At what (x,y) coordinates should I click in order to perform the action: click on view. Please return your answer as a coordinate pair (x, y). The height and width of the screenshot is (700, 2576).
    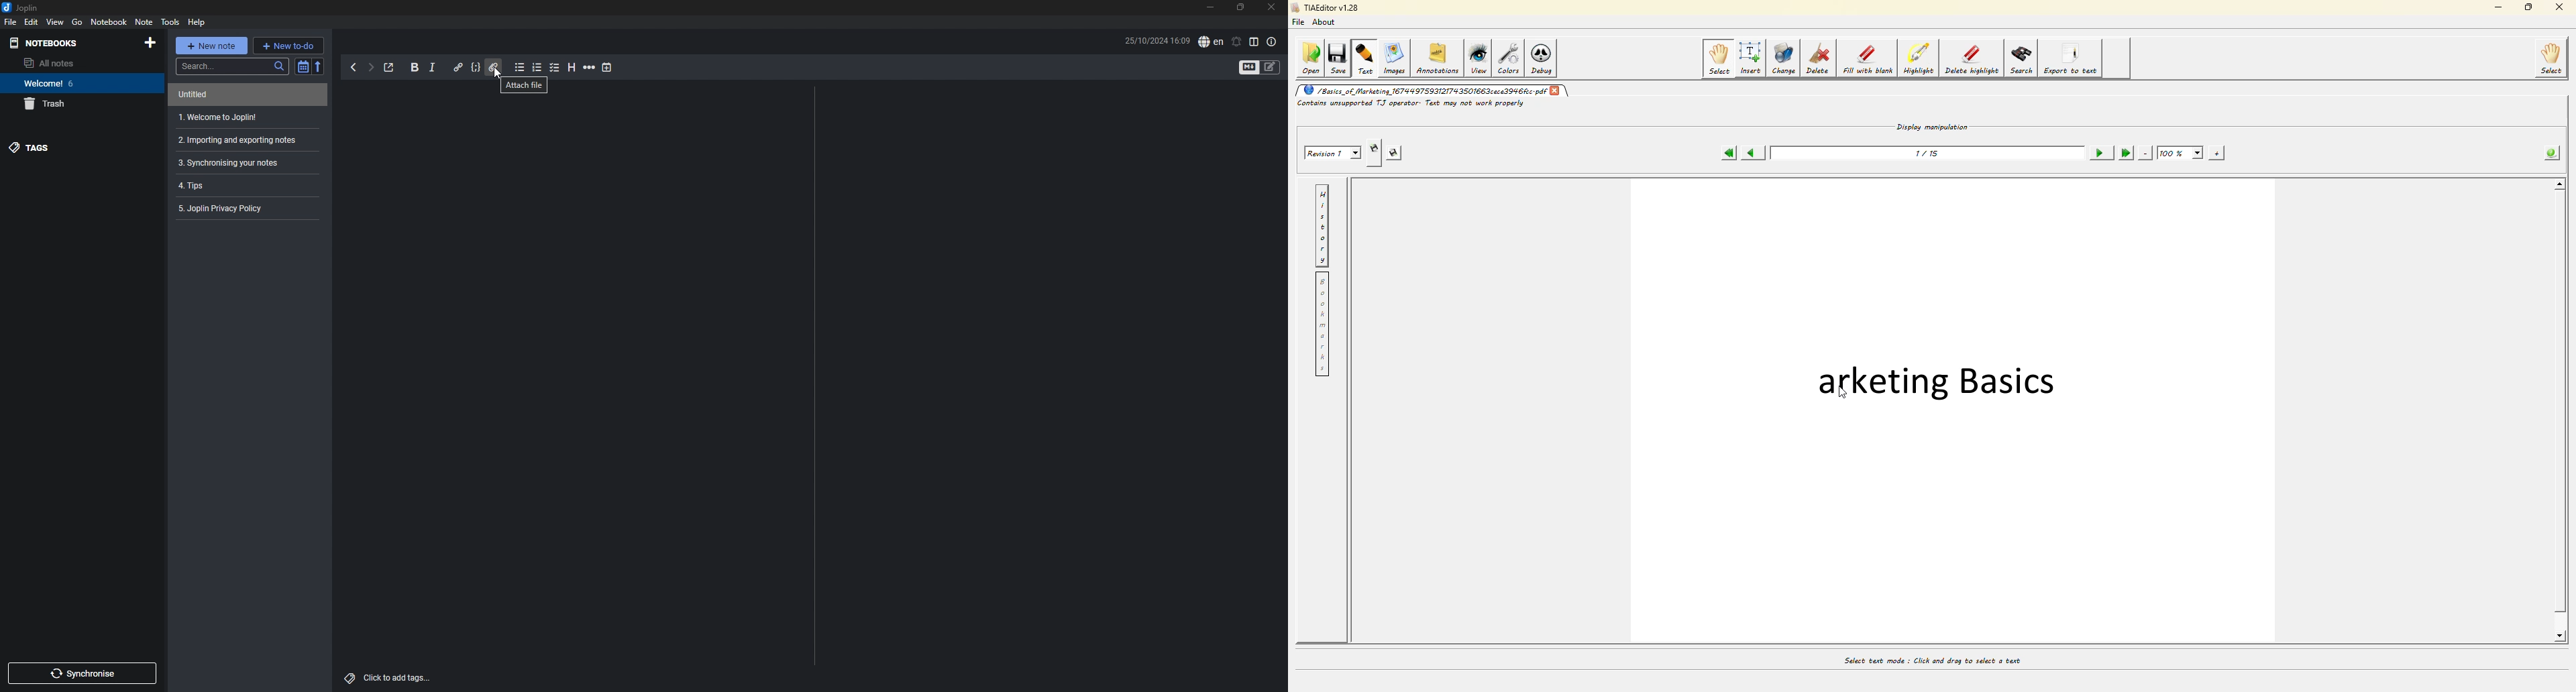
    Looking at the image, I should click on (56, 21).